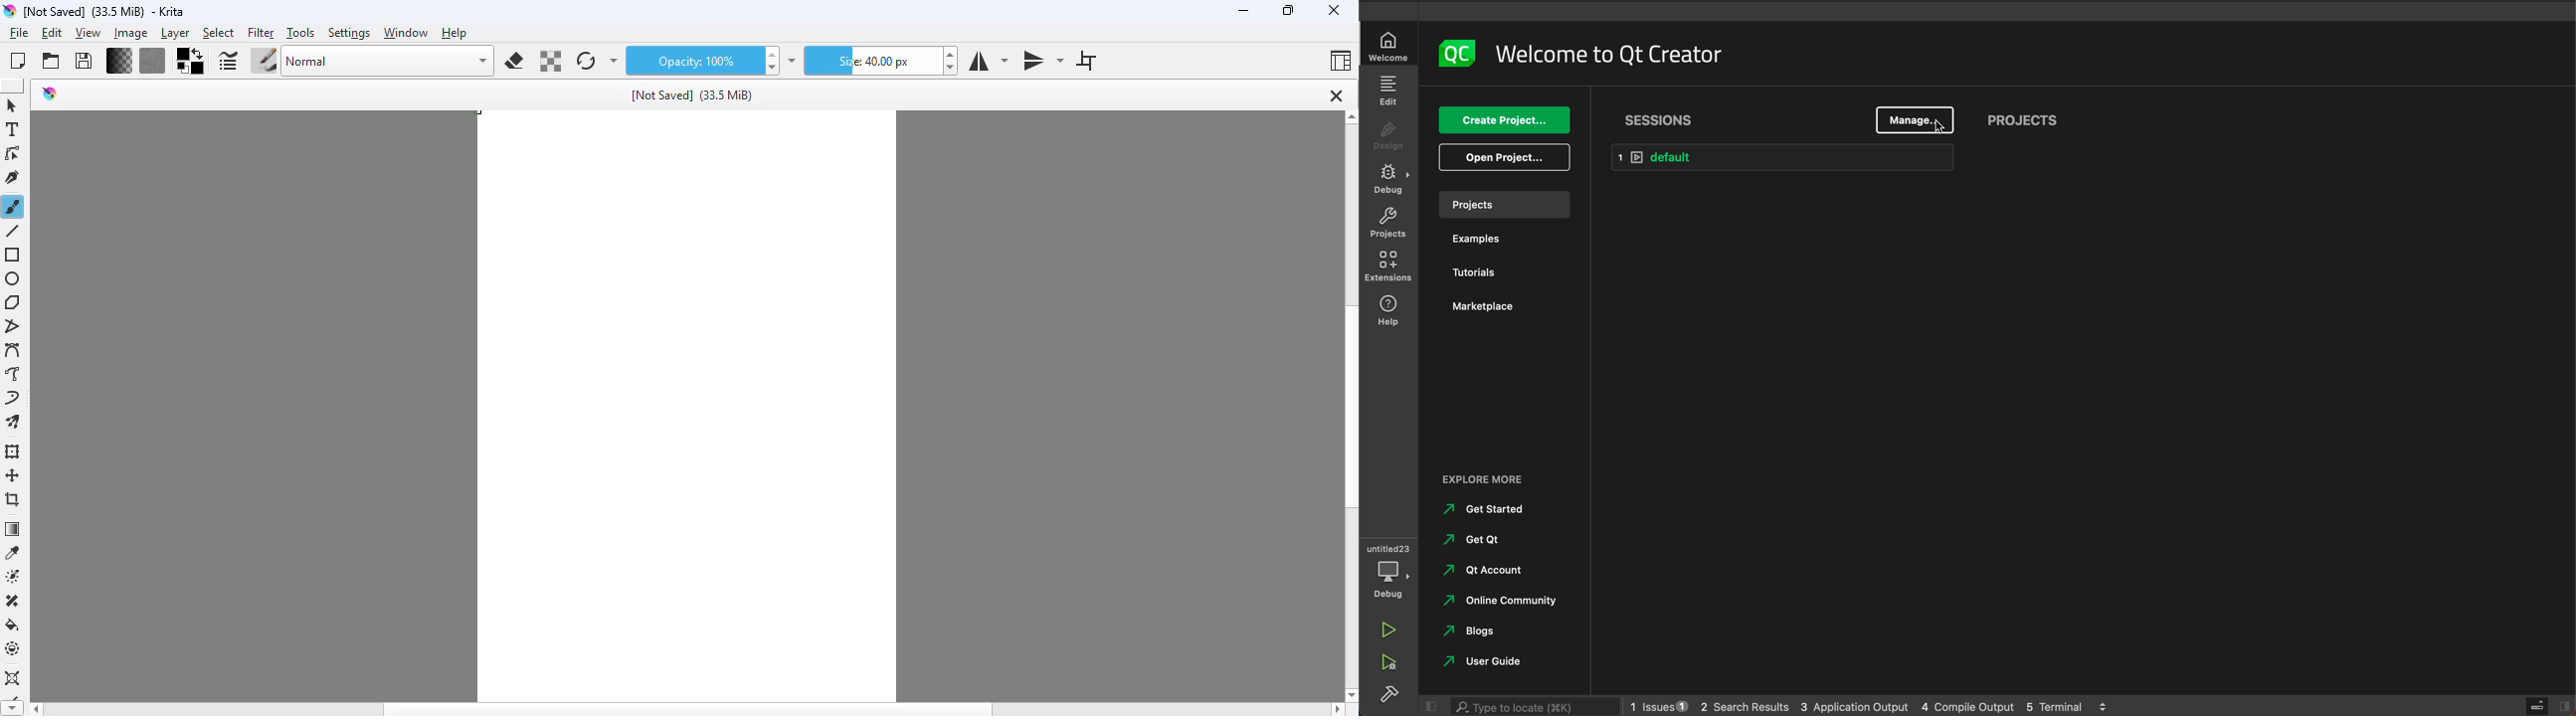  Describe the element at coordinates (694, 61) in the screenshot. I see `opacity: 100%` at that location.